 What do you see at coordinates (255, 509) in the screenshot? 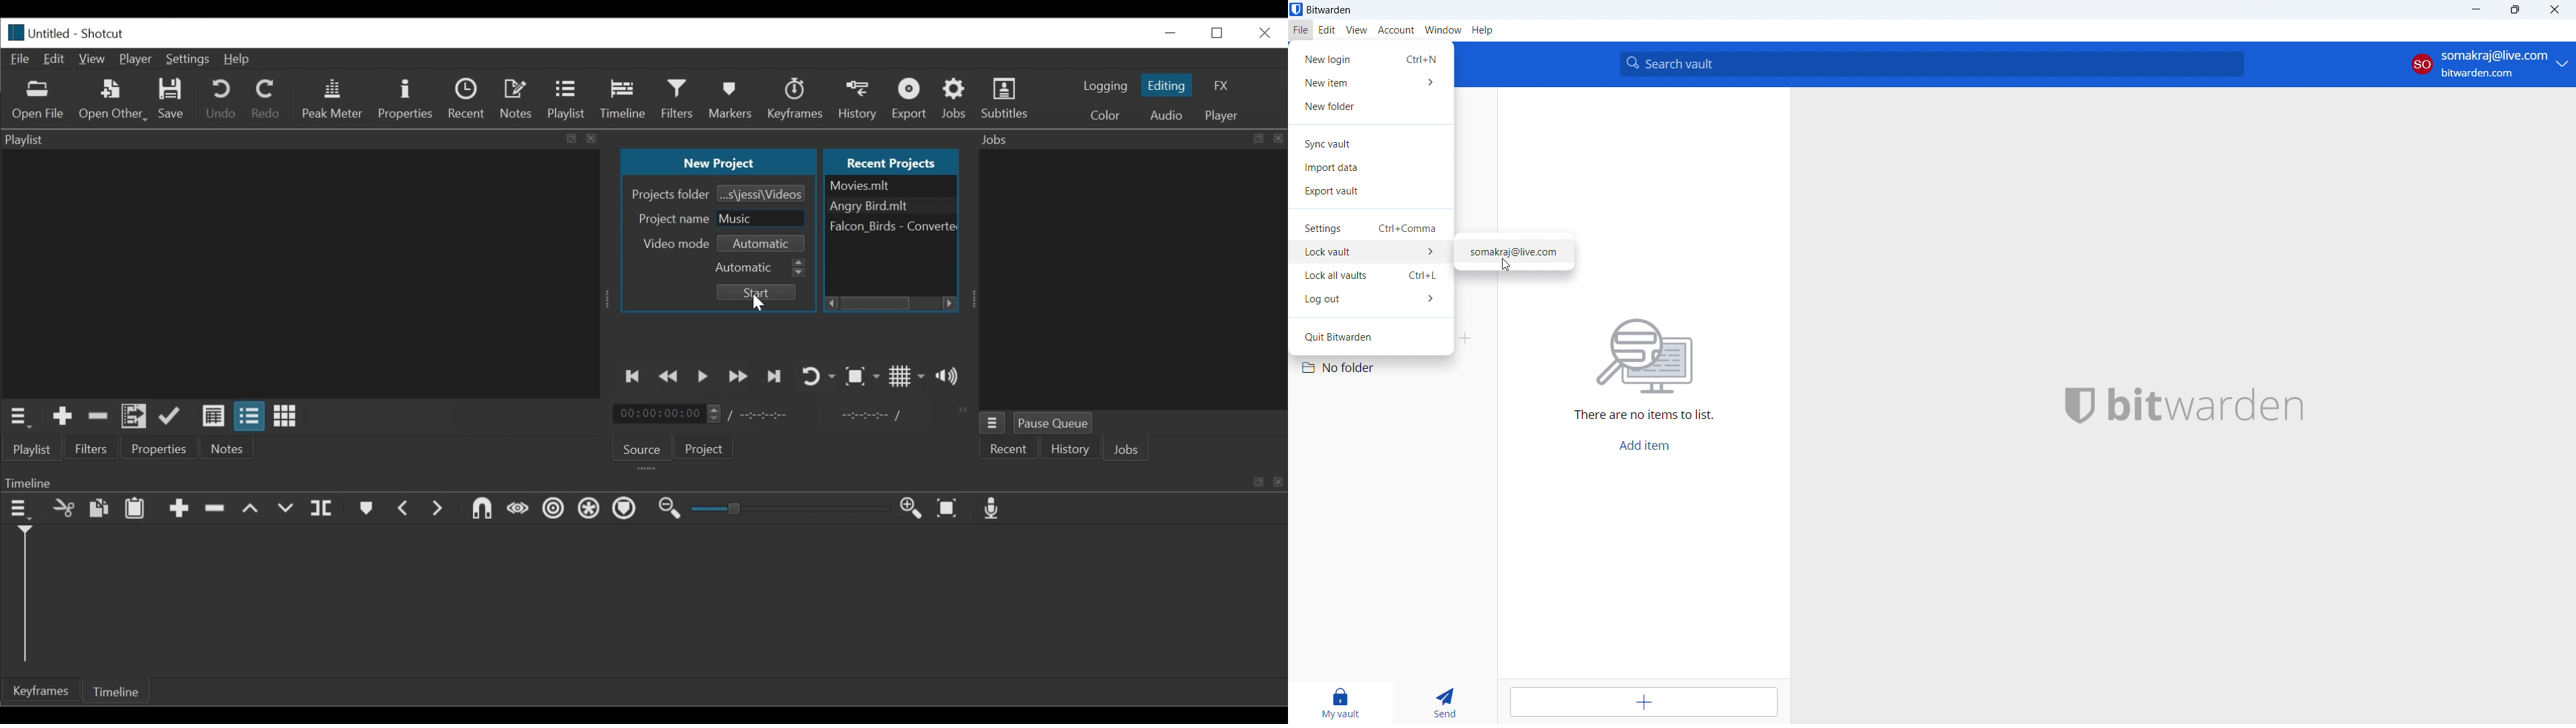
I see `Lift` at bounding box center [255, 509].